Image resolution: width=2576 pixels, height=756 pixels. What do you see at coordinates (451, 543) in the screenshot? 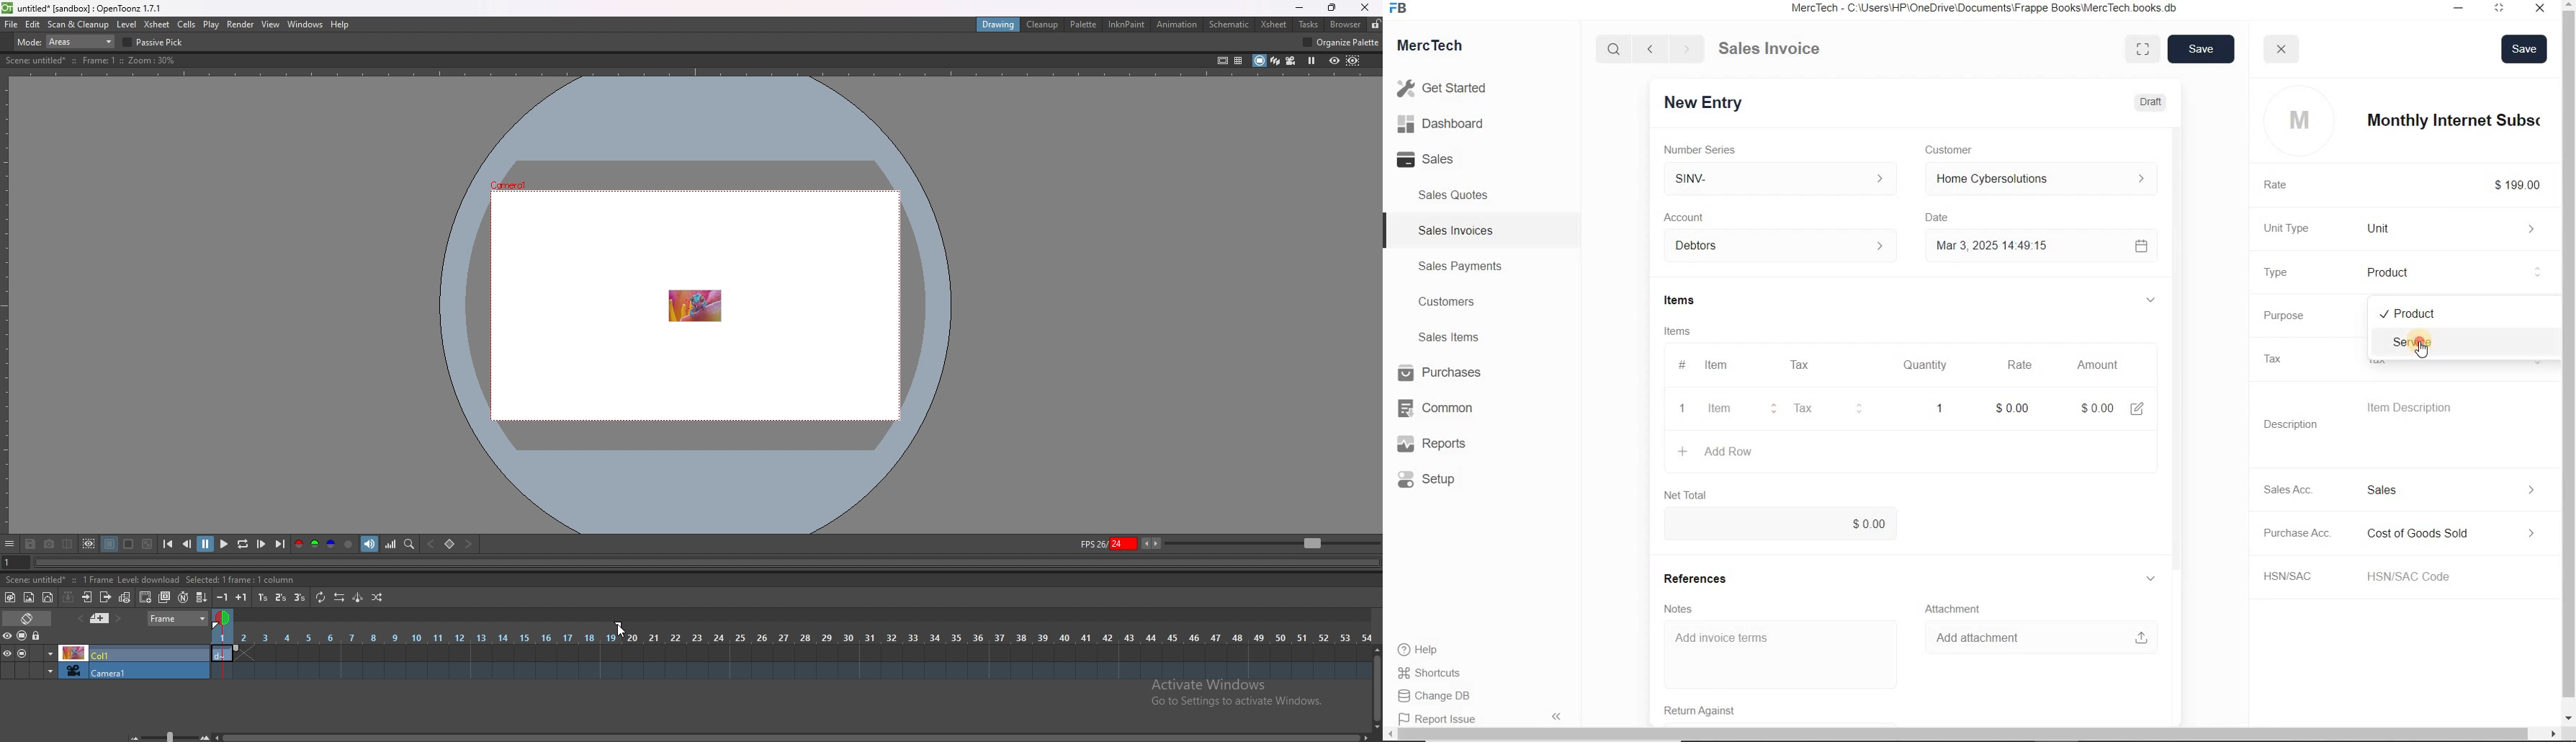
I see `set key` at bounding box center [451, 543].